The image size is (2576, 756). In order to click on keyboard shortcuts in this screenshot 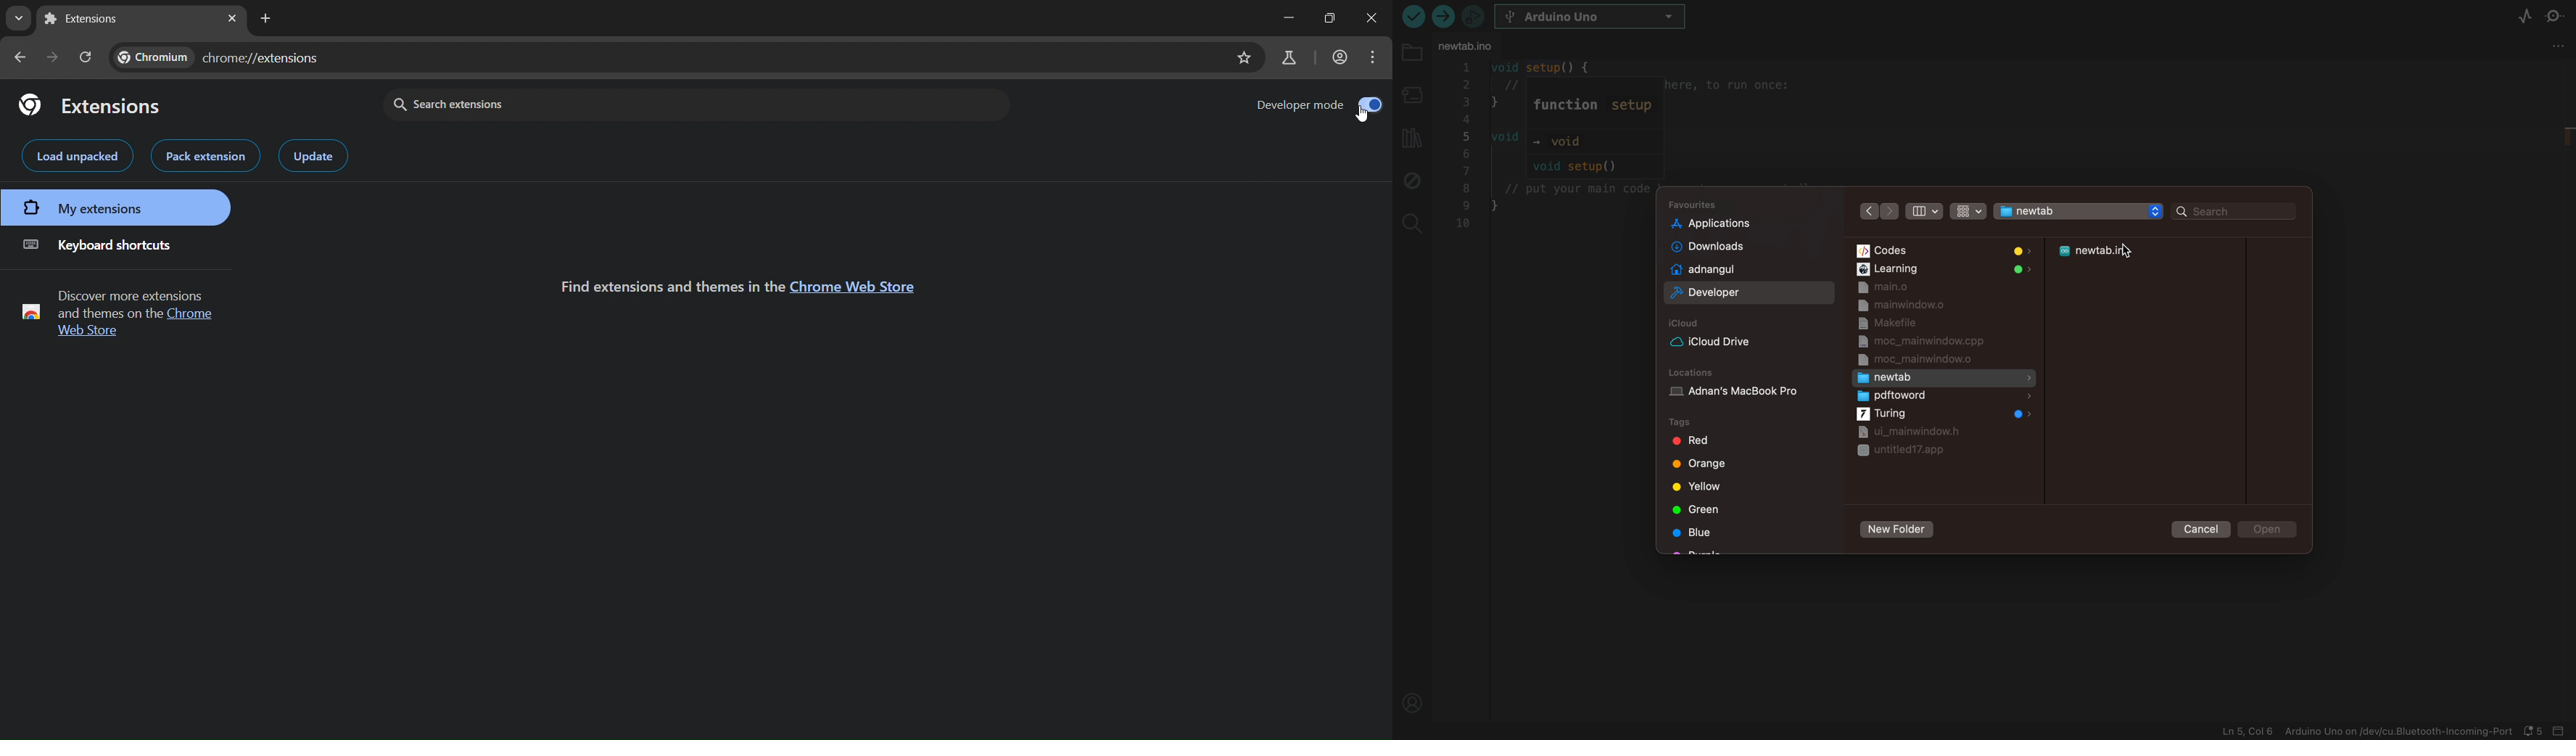, I will do `click(96, 243)`.